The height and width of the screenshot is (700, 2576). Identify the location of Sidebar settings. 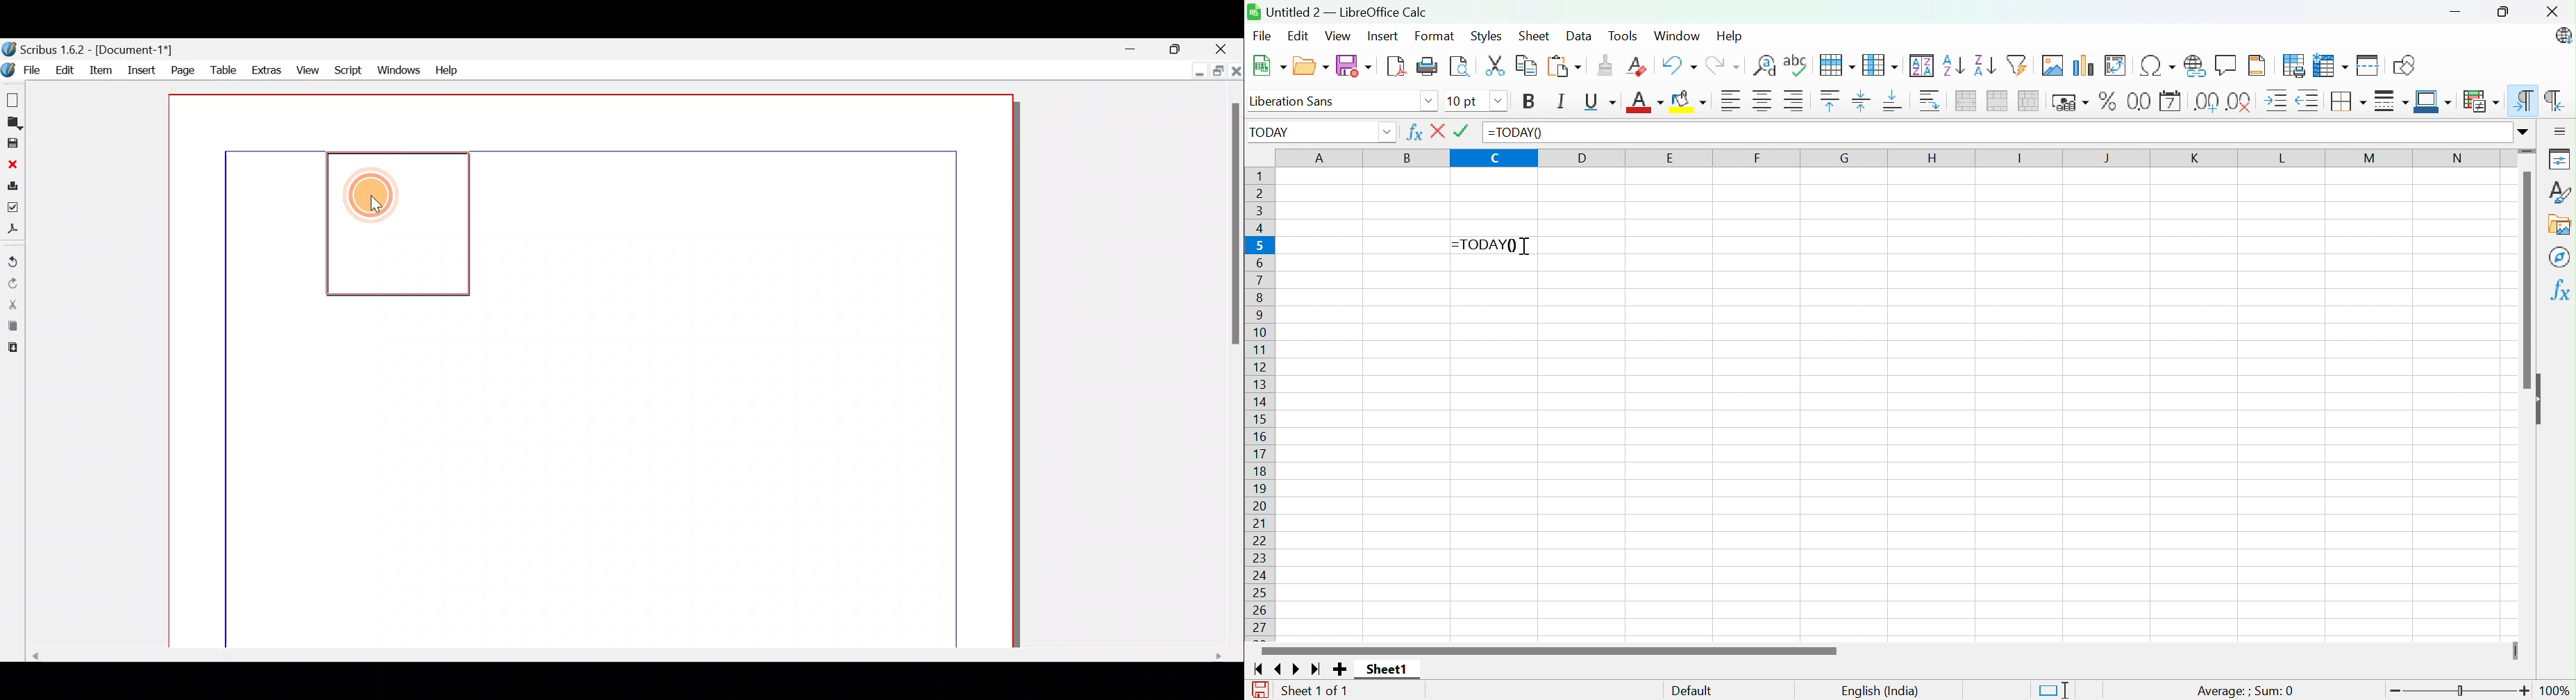
(2561, 132).